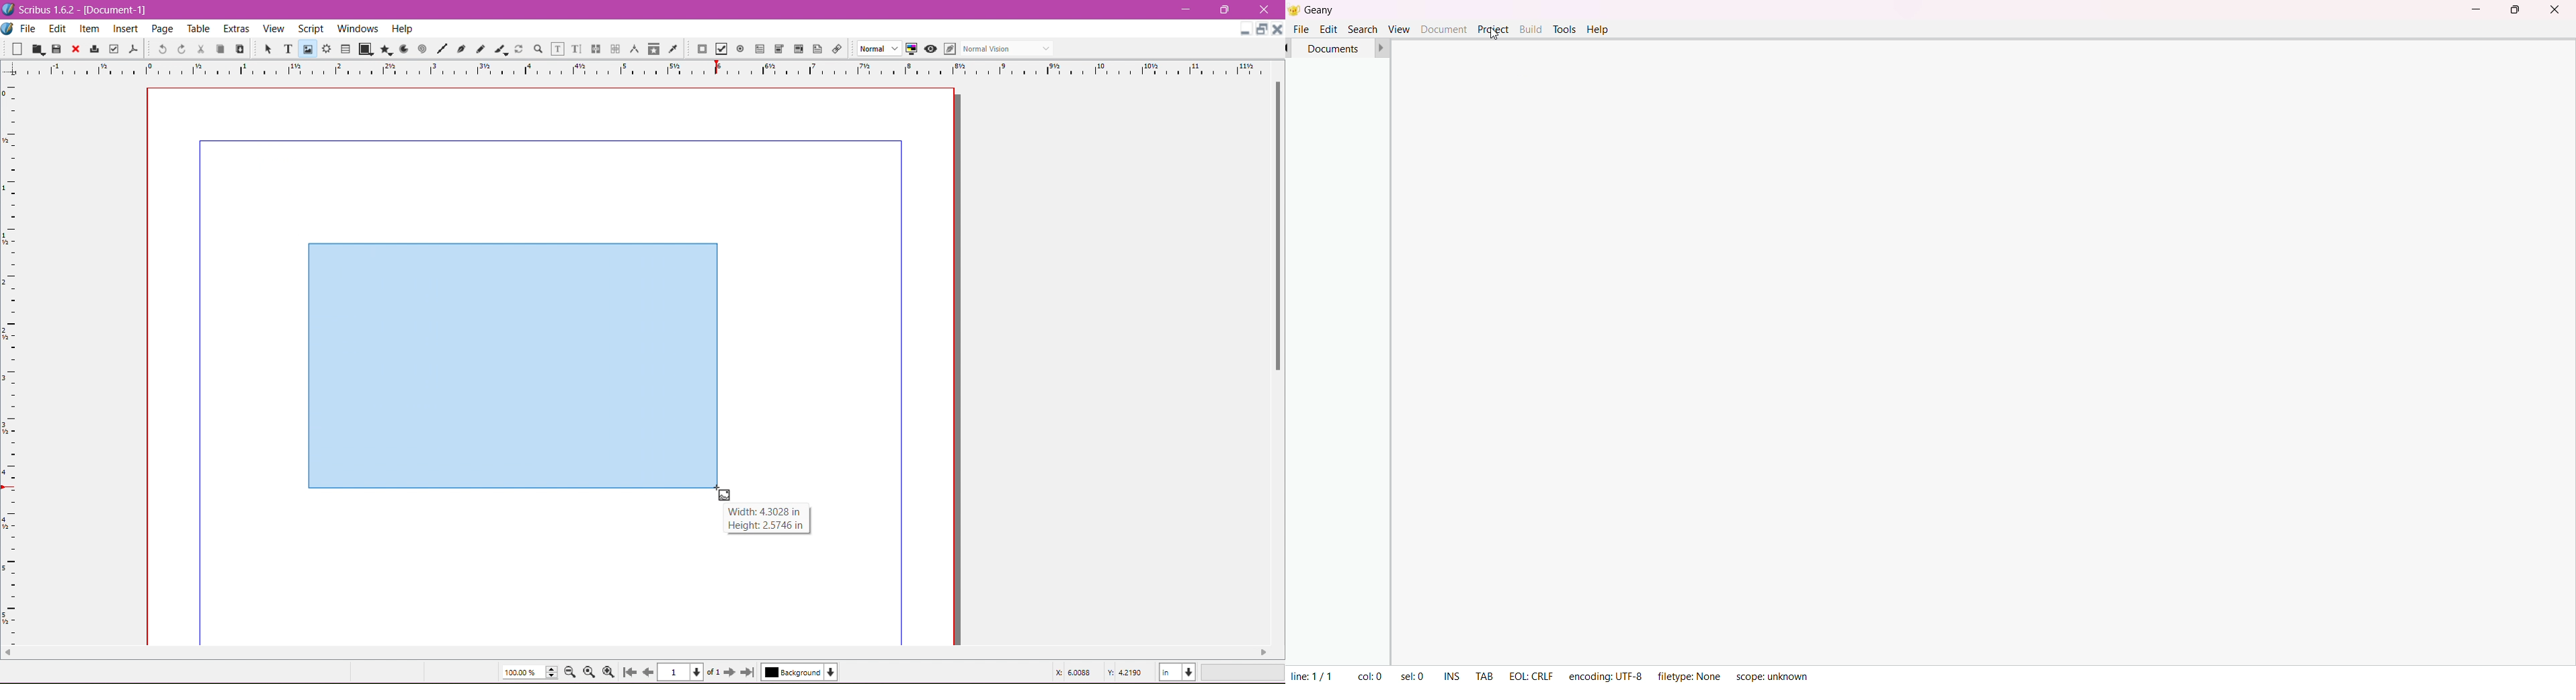 The image size is (2576, 700). I want to click on Vertical Ruler, so click(11, 359).